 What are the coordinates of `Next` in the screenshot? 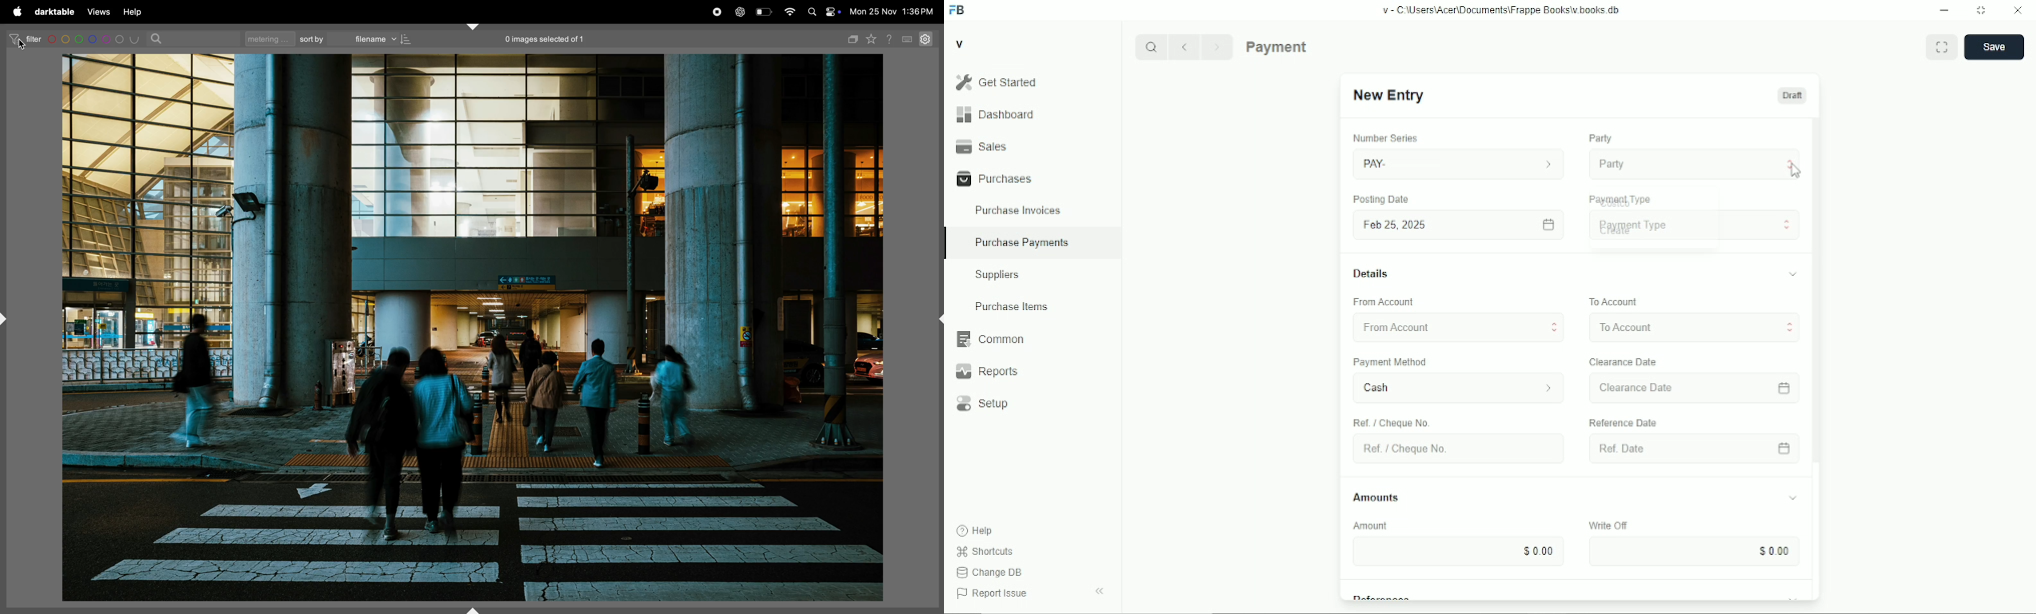 It's located at (1218, 47).